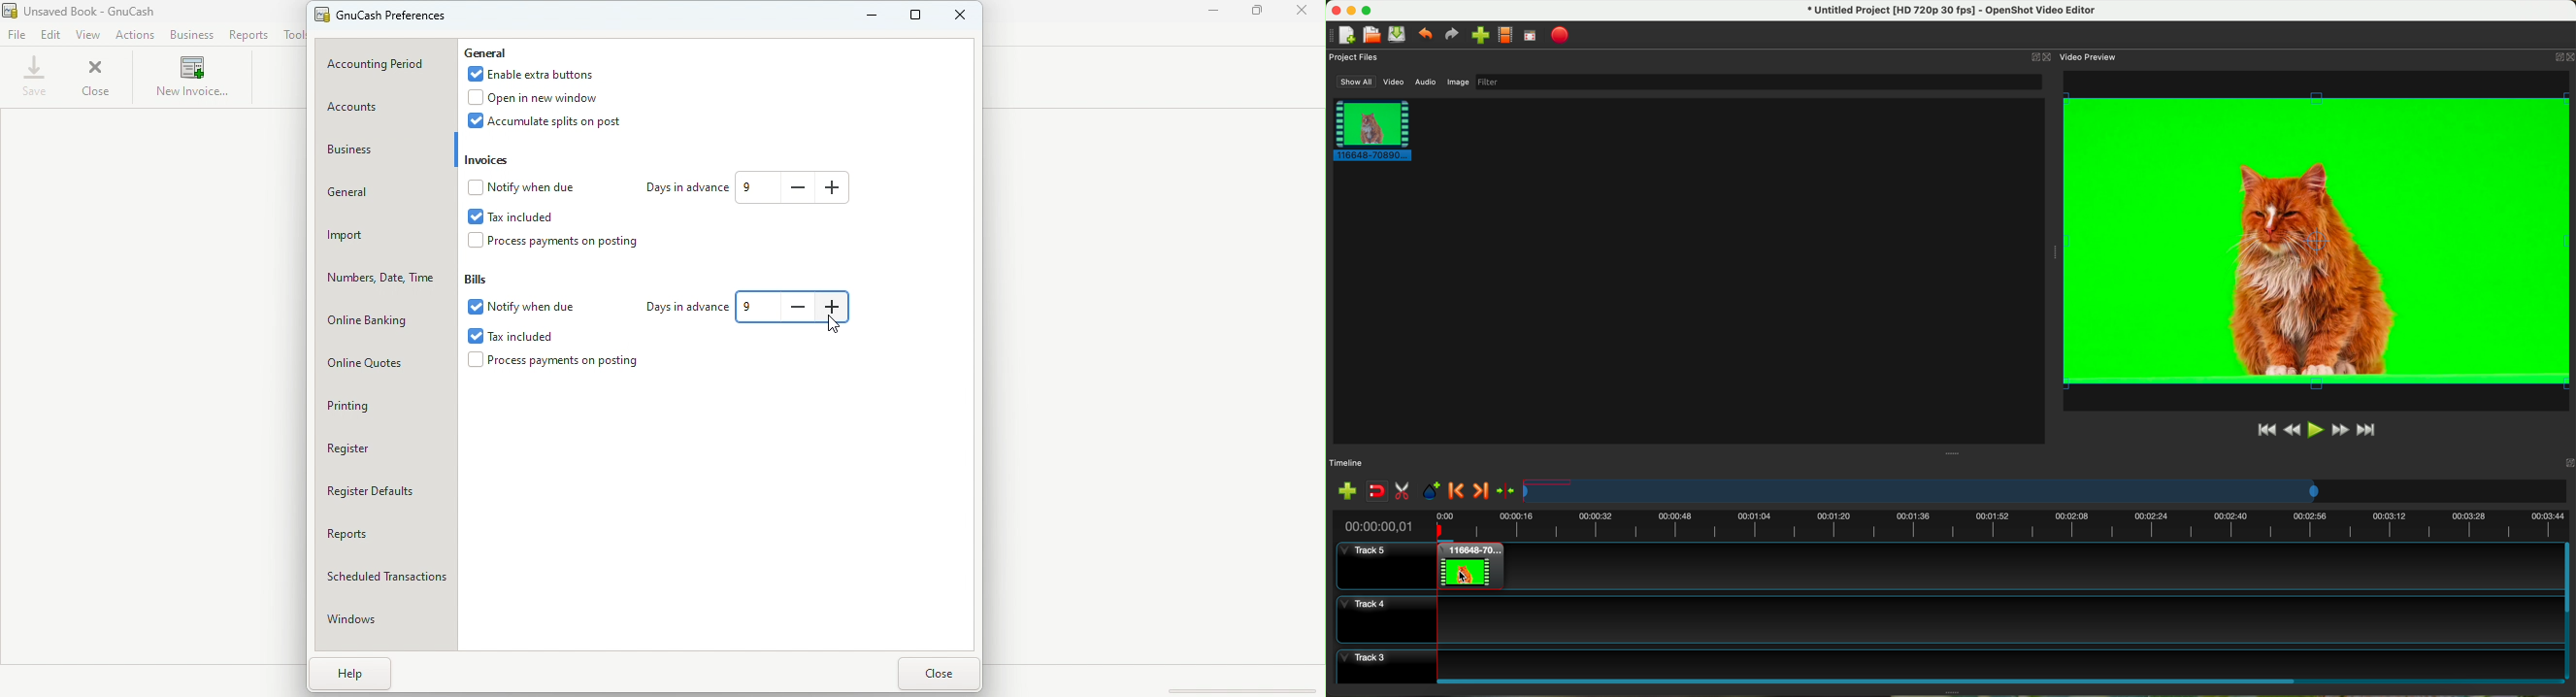 The height and width of the screenshot is (700, 2576). Describe the element at coordinates (2569, 610) in the screenshot. I see `scroll bar` at that location.